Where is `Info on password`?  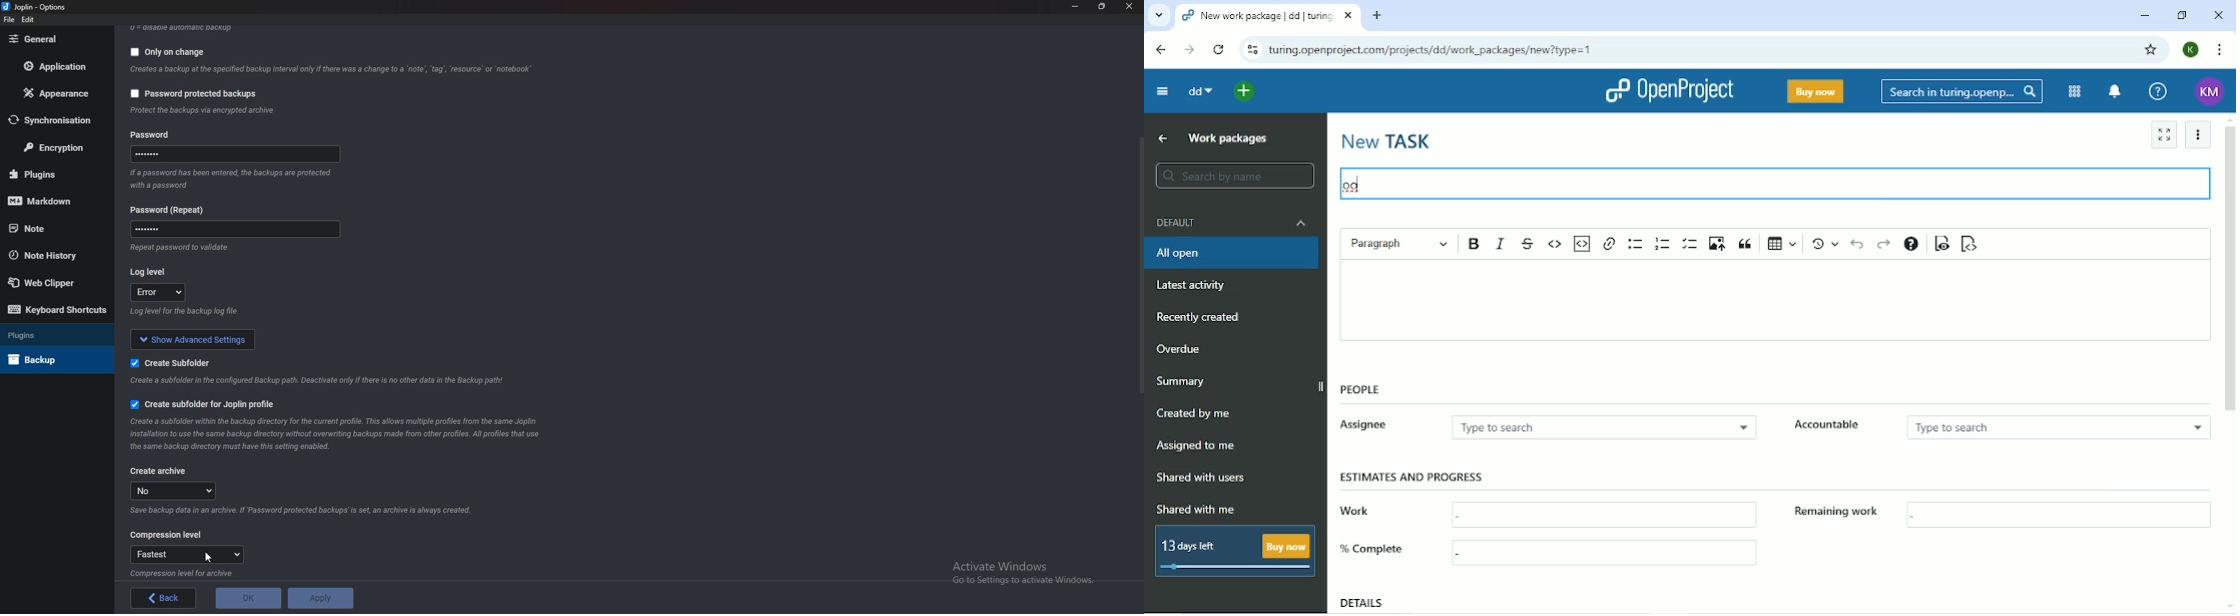 Info on password is located at coordinates (184, 250).